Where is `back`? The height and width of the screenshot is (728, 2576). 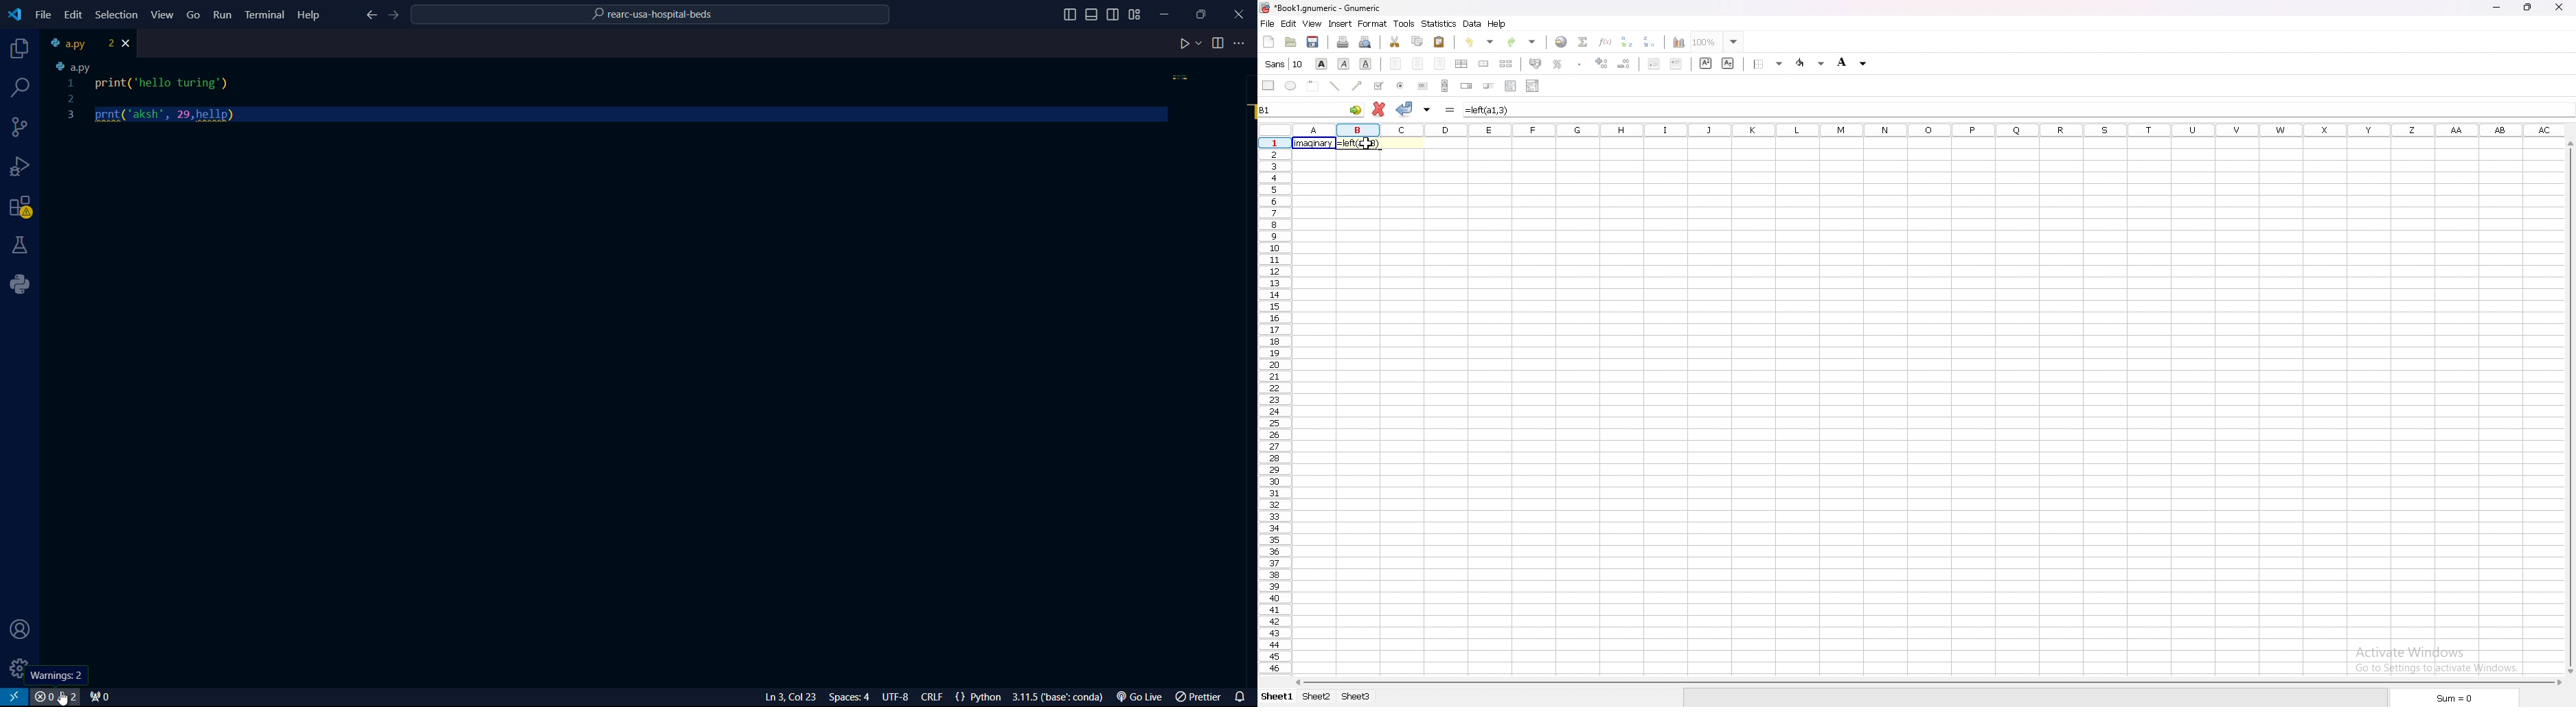 back is located at coordinates (370, 16).